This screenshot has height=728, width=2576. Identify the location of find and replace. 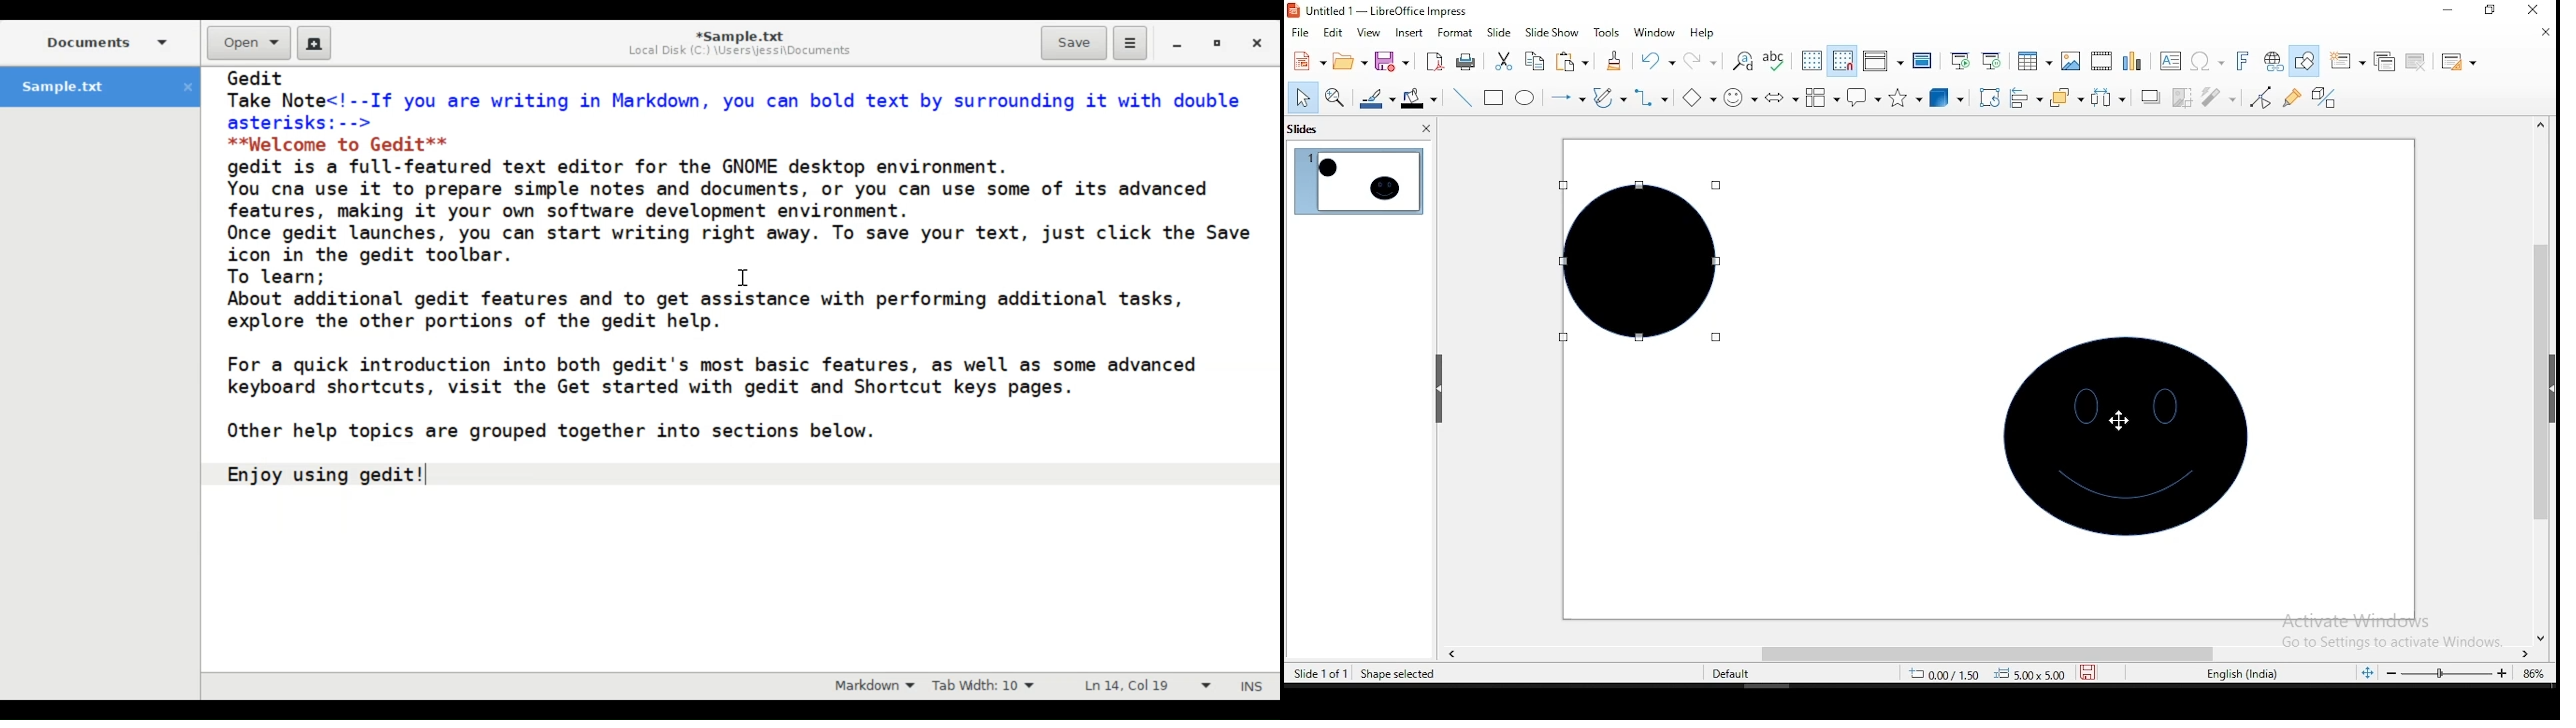
(1743, 60).